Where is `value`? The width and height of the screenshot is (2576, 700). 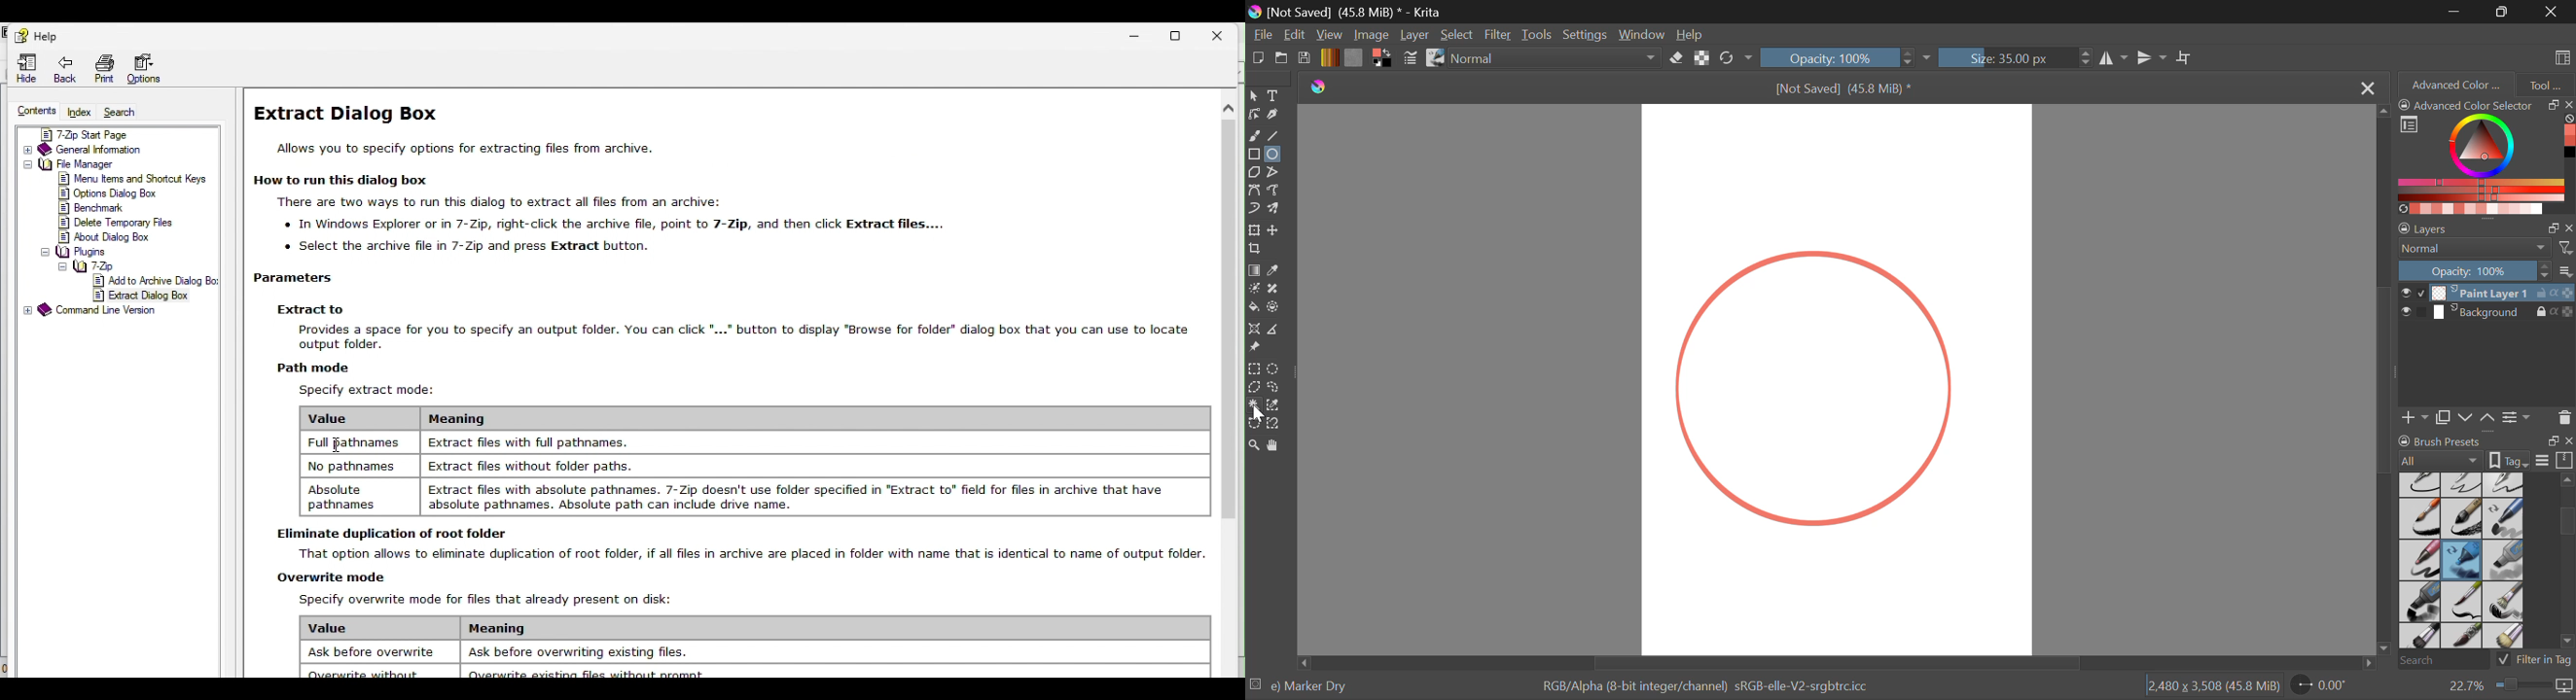
value is located at coordinates (340, 418).